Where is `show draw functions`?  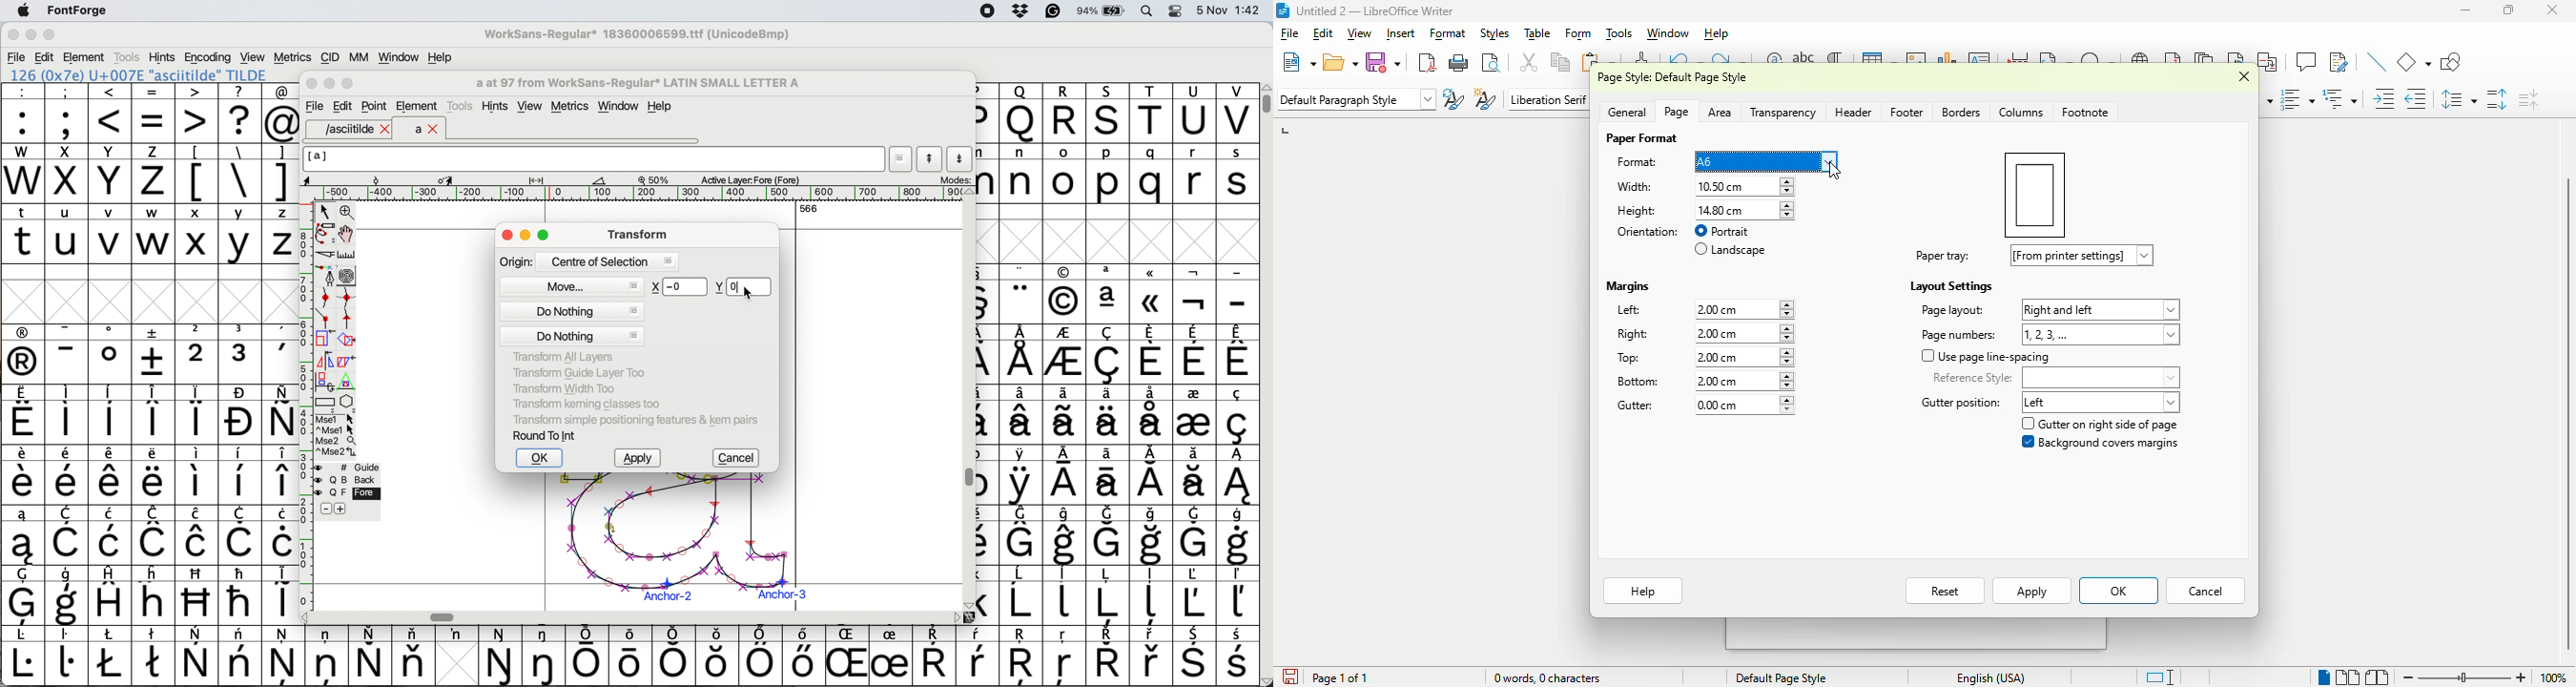
show draw functions is located at coordinates (2451, 62).